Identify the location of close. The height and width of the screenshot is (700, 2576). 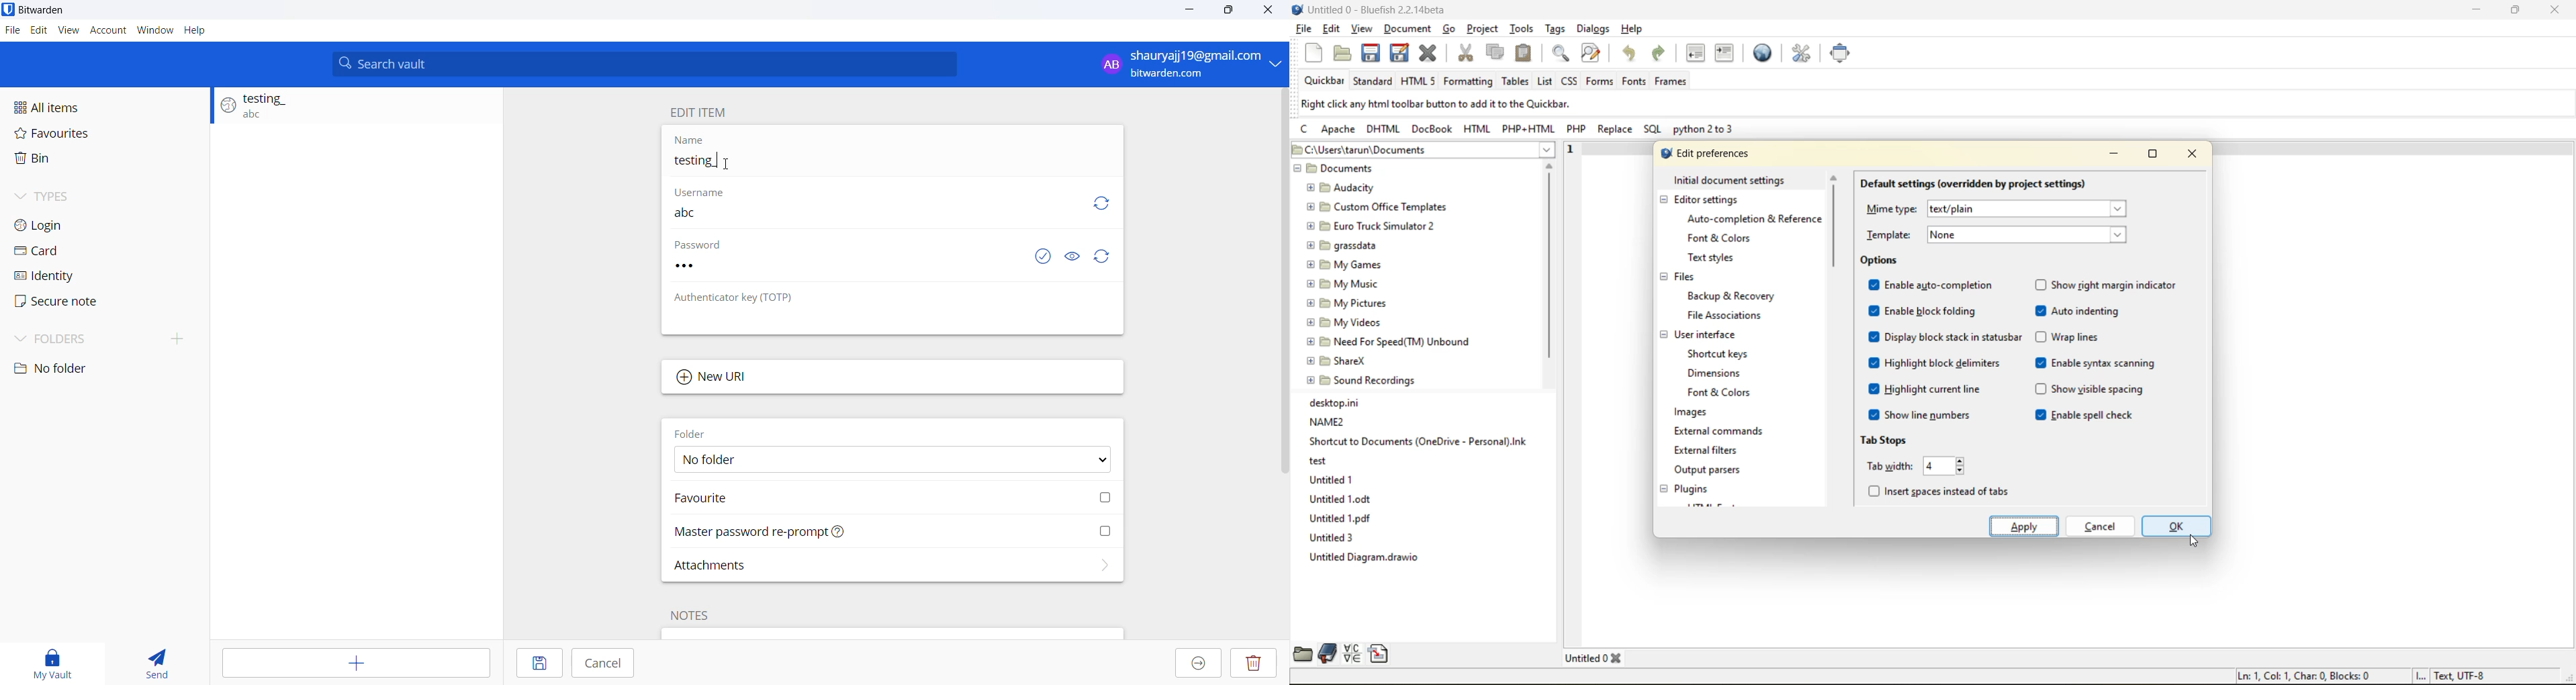
(2194, 154).